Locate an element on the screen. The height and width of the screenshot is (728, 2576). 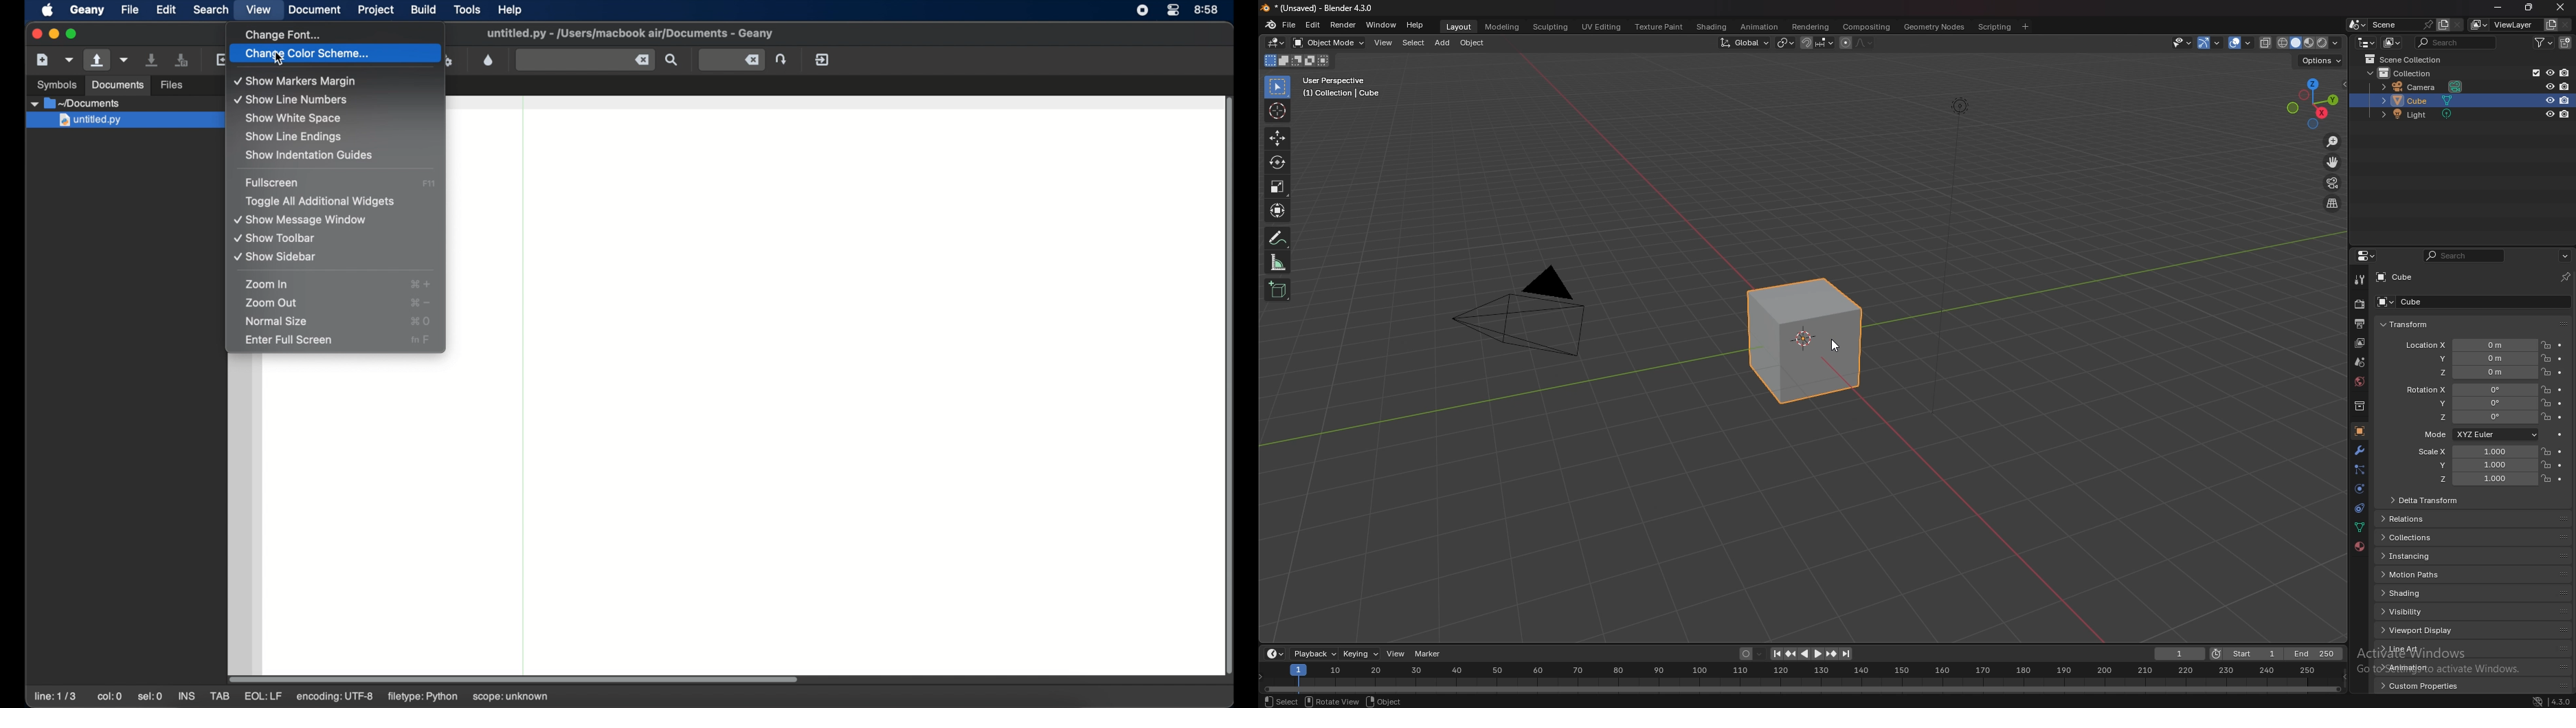
open existing file is located at coordinates (97, 60).